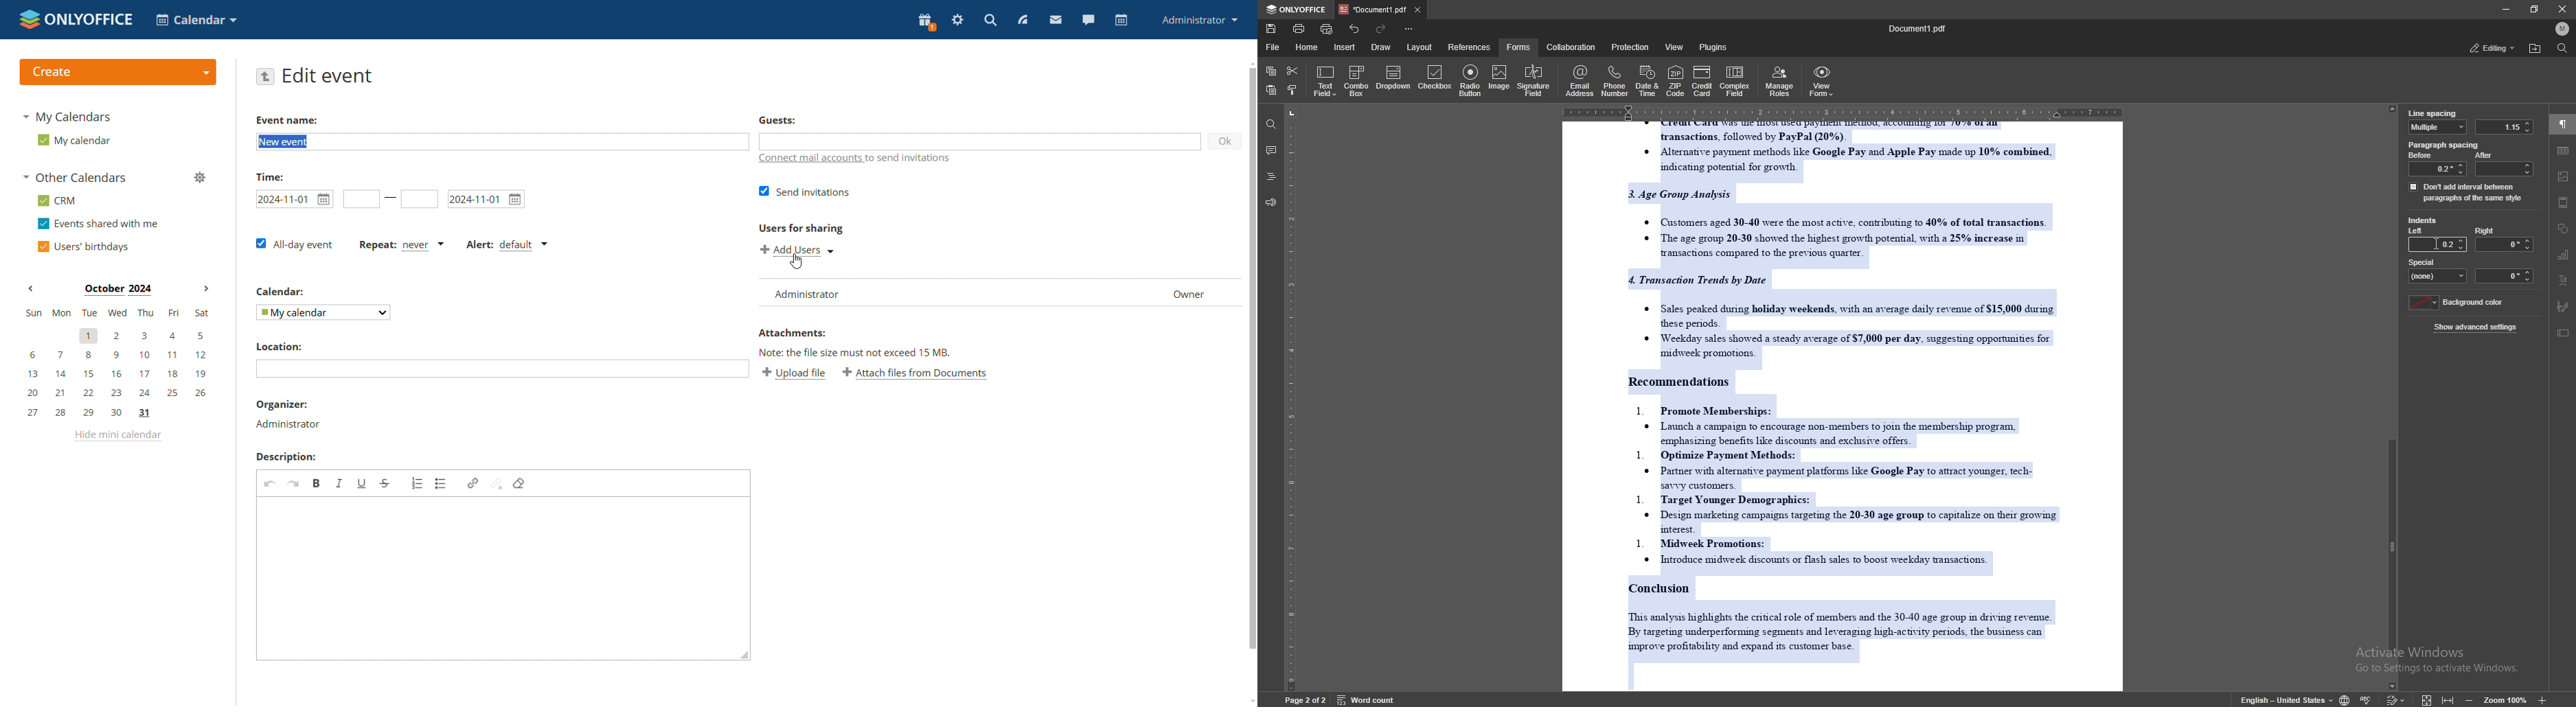 Image resolution: width=2576 pixels, height=728 pixels. What do you see at coordinates (1306, 699) in the screenshot?
I see `page` at bounding box center [1306, 699].